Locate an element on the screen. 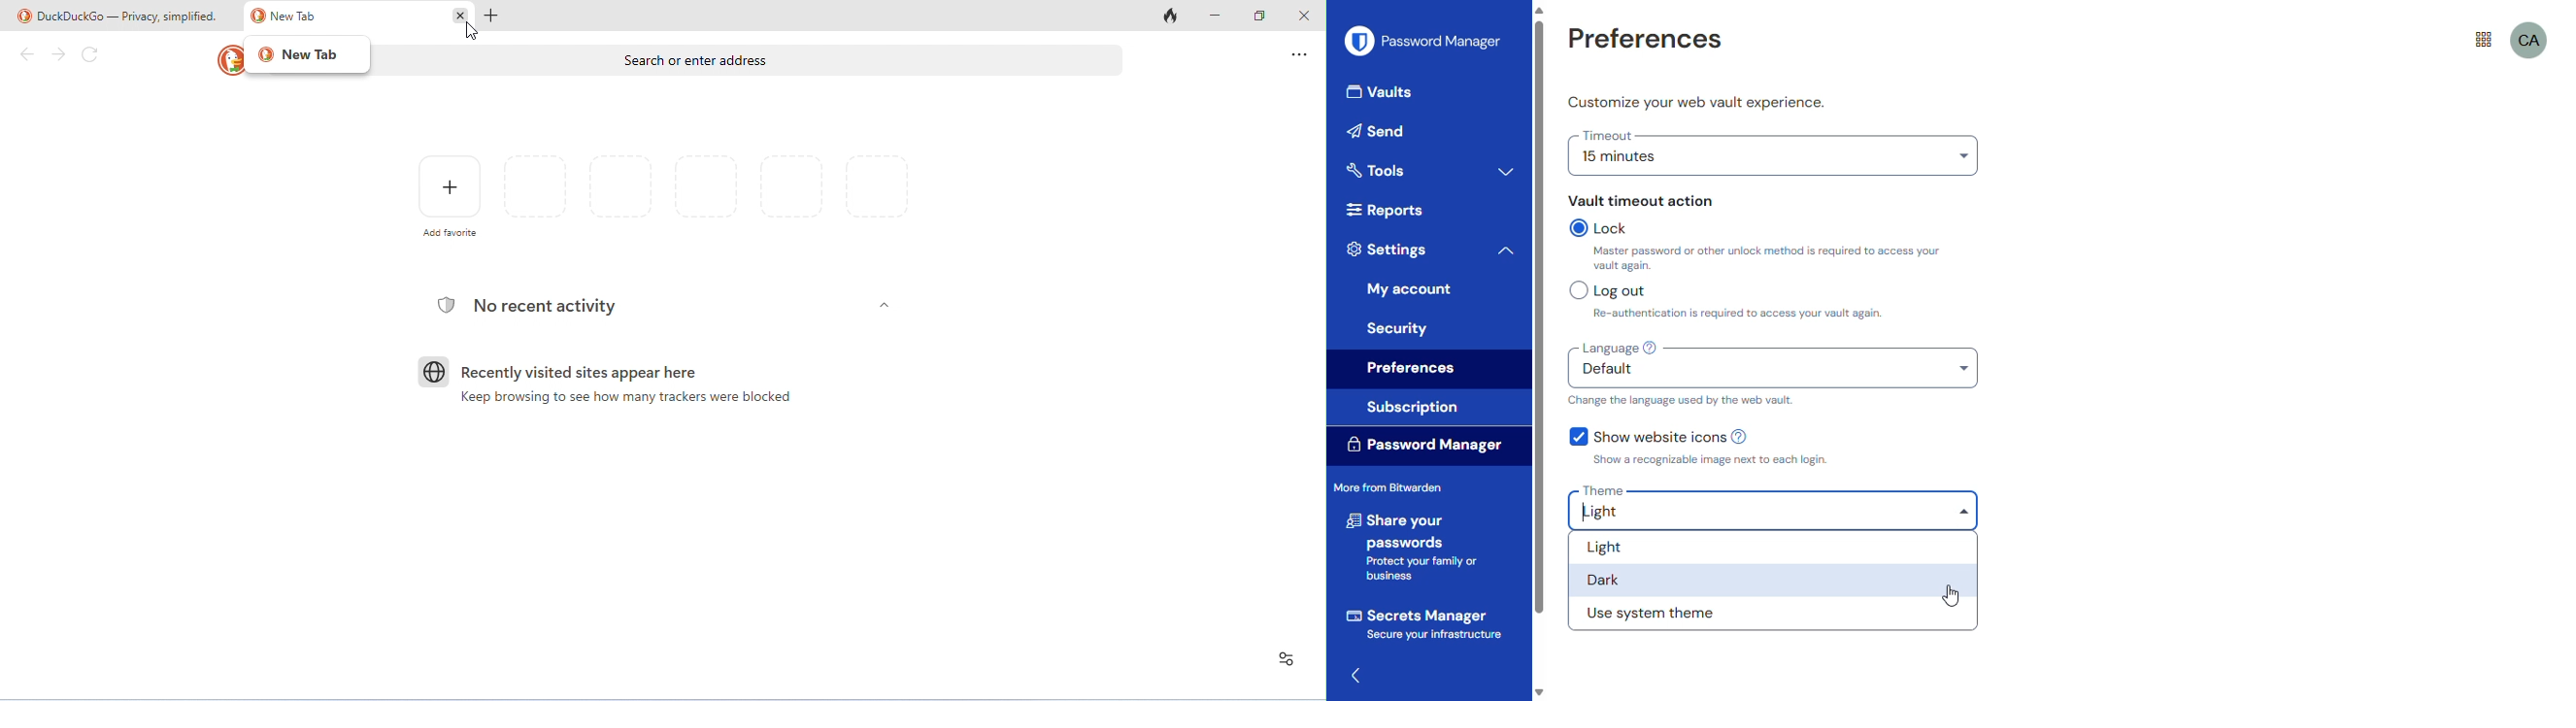 This screenshot has height=728, width=2576. vaults is located at coordinates (1382, 94).